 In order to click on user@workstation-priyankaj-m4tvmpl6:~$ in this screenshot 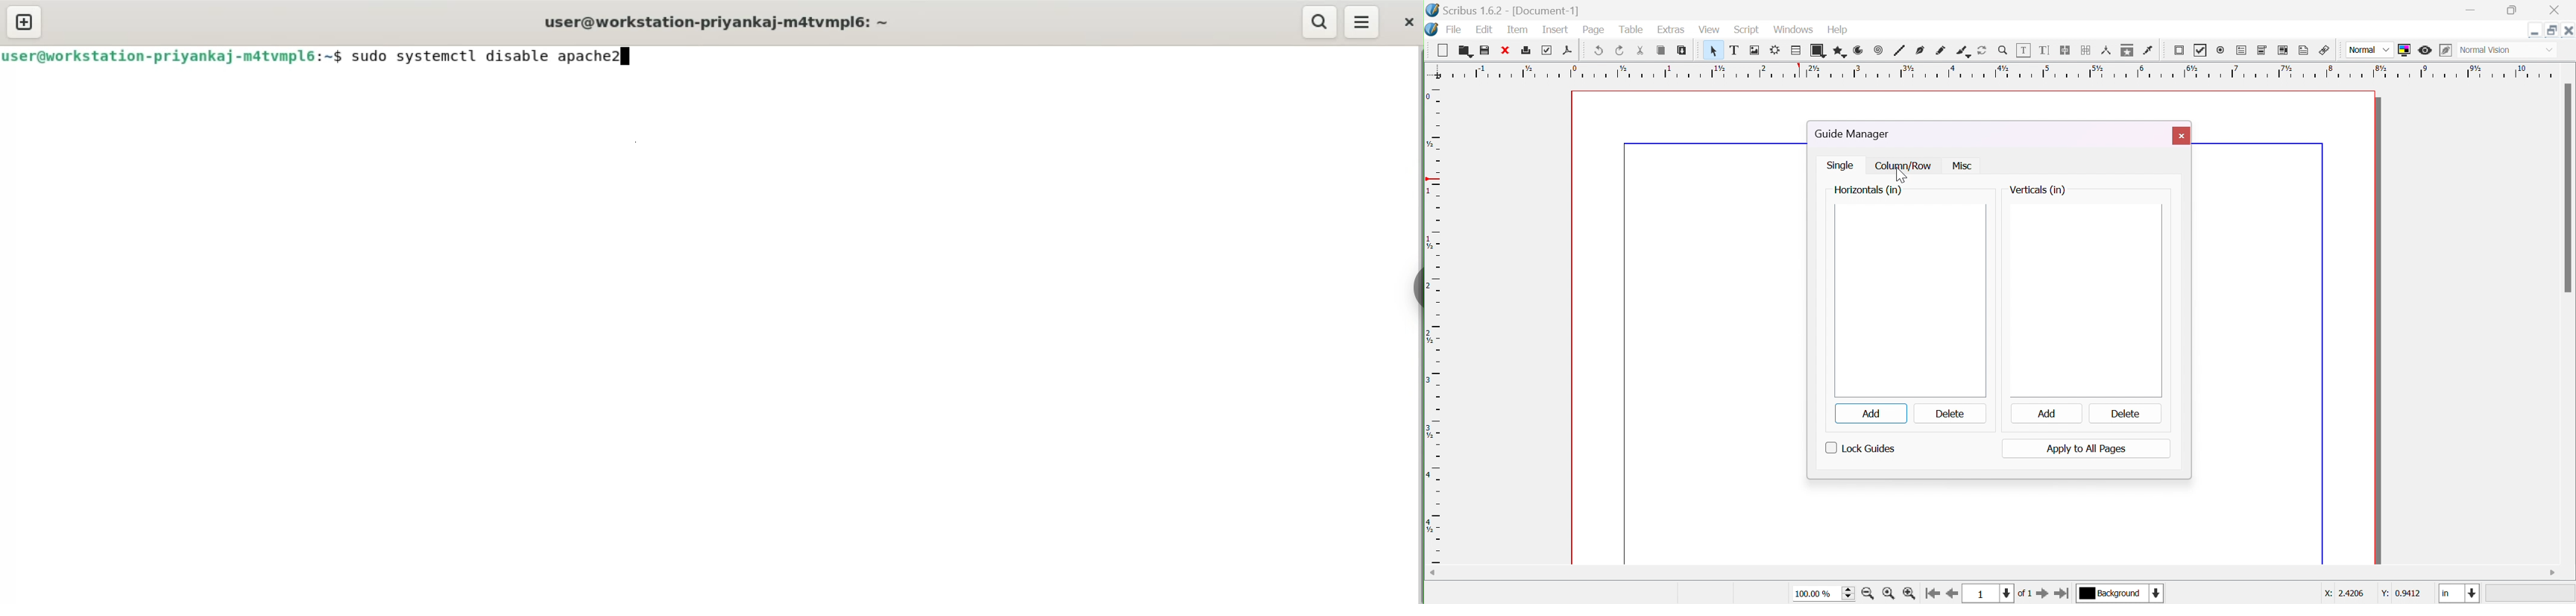, I will do `click(173, 60)`.